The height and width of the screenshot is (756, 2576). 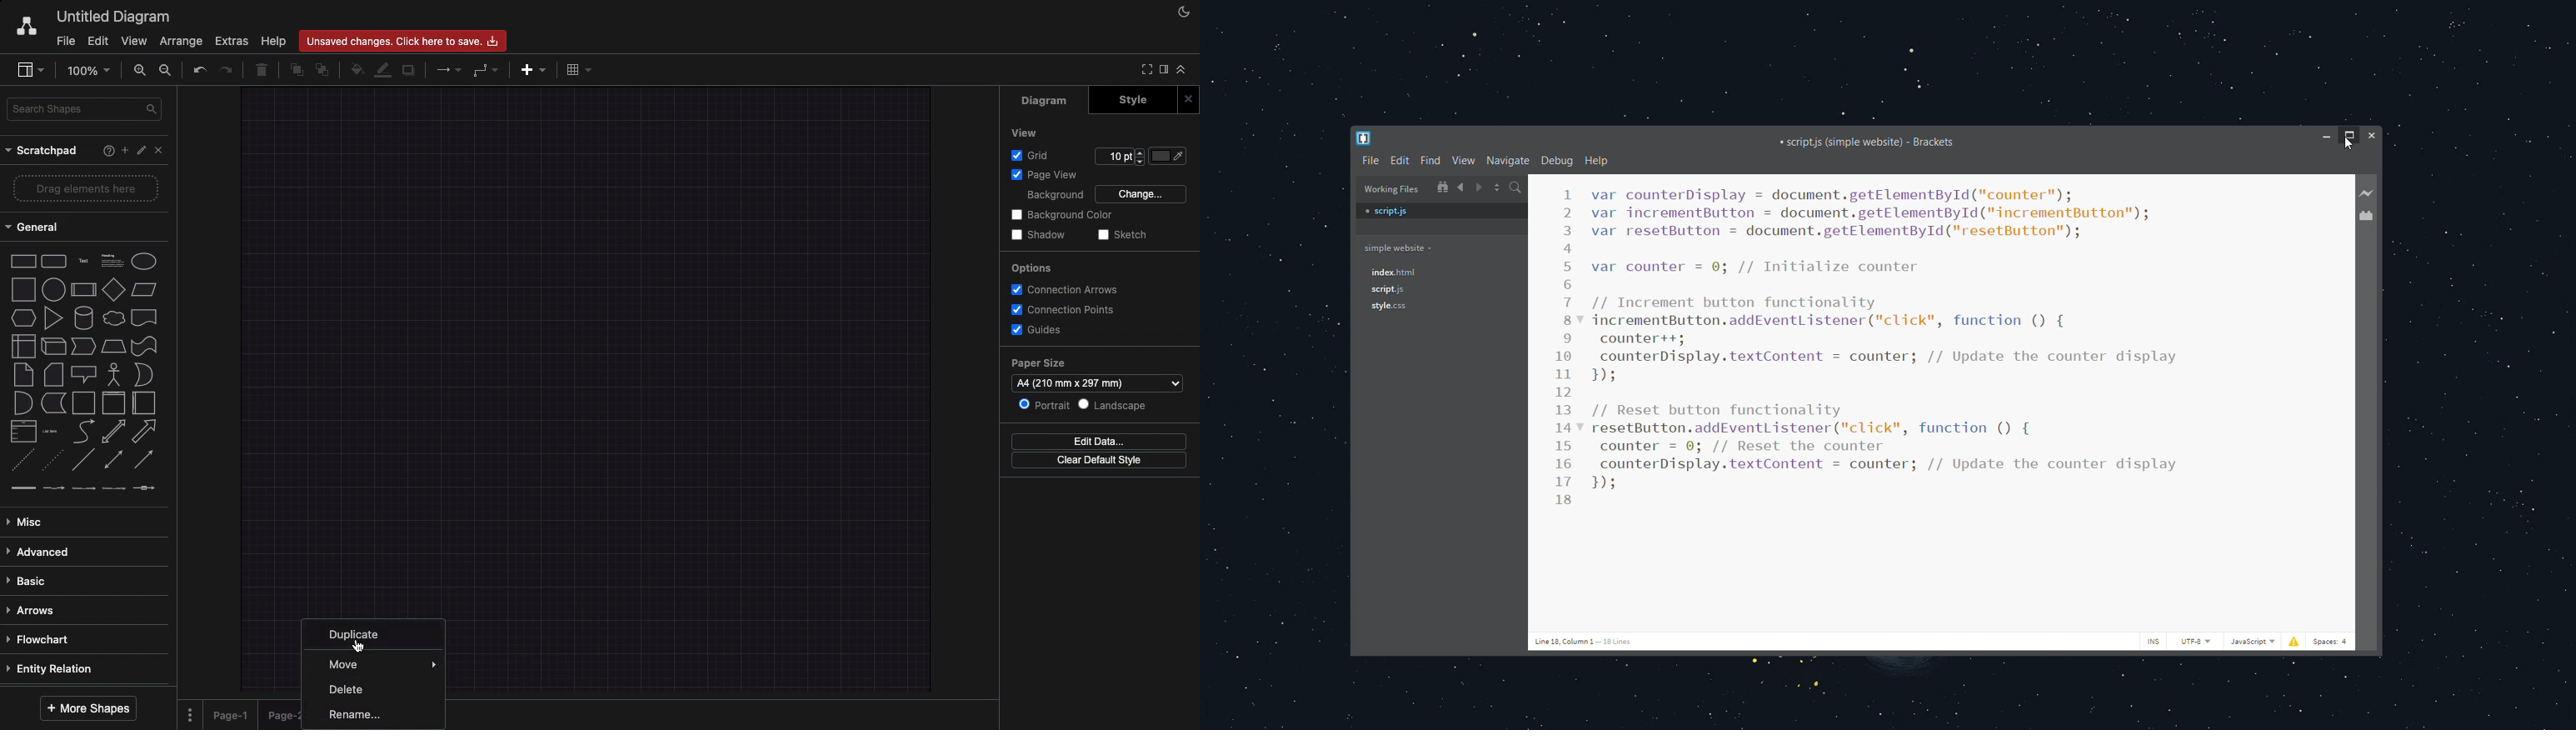 I want to click on Table, so click(x=581, y=69).